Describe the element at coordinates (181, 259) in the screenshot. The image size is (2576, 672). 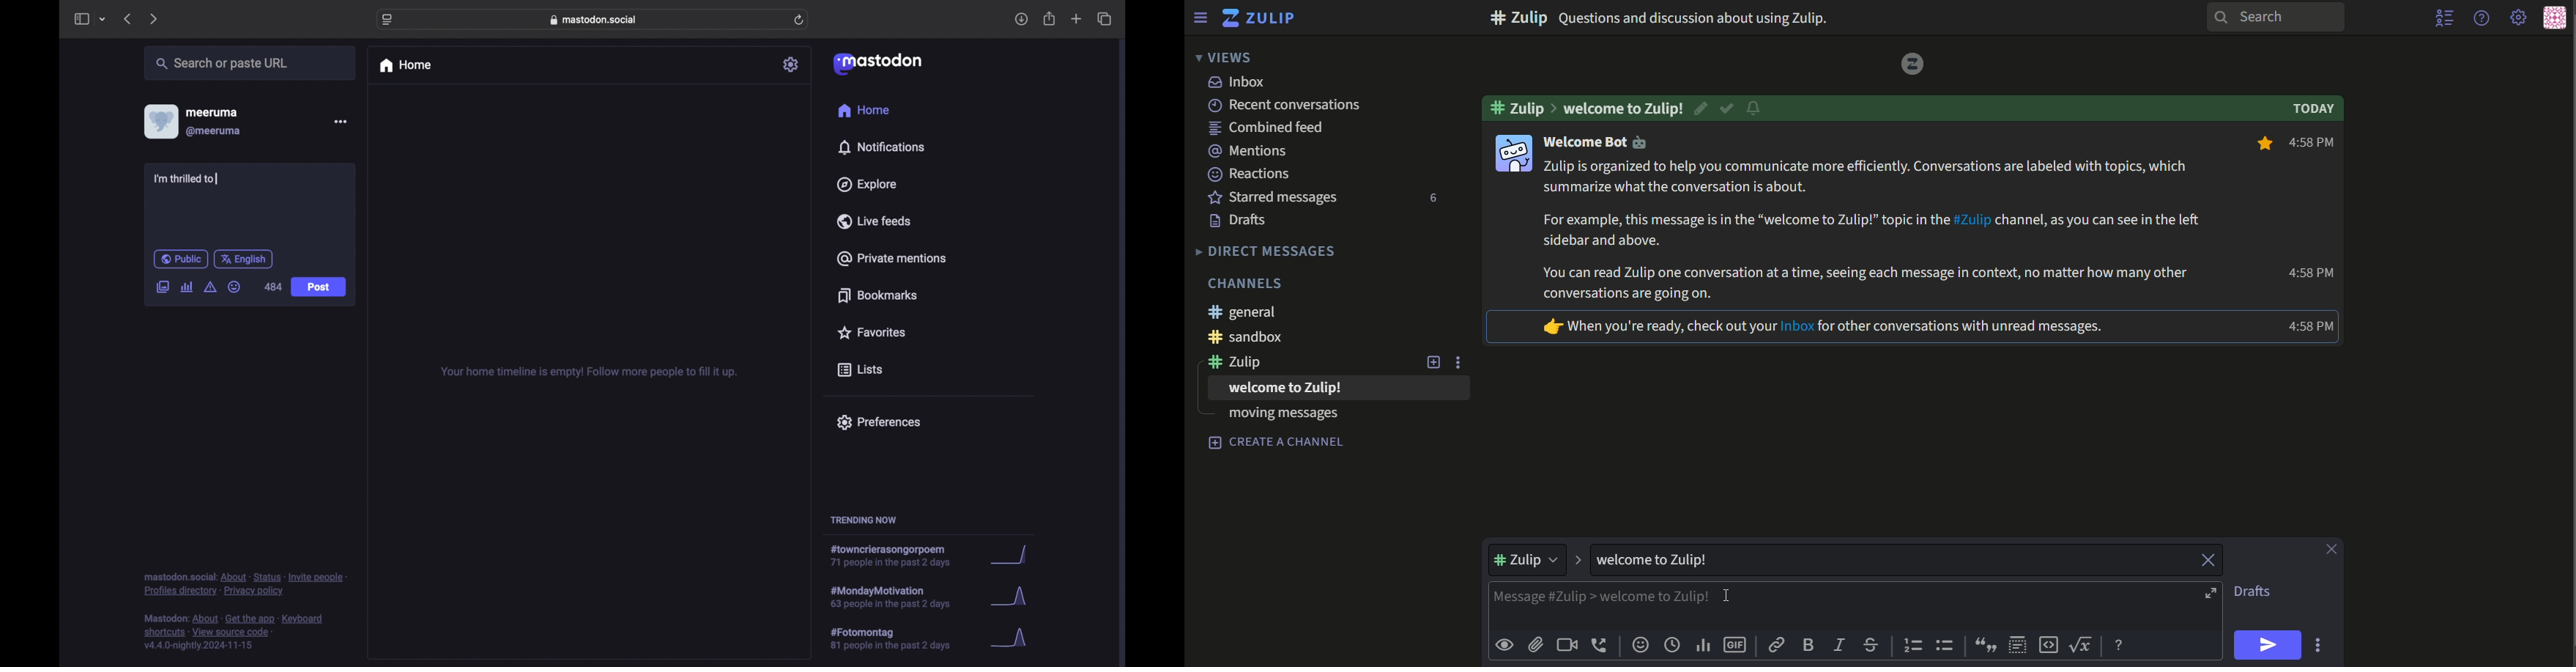
I see `public` at that location.